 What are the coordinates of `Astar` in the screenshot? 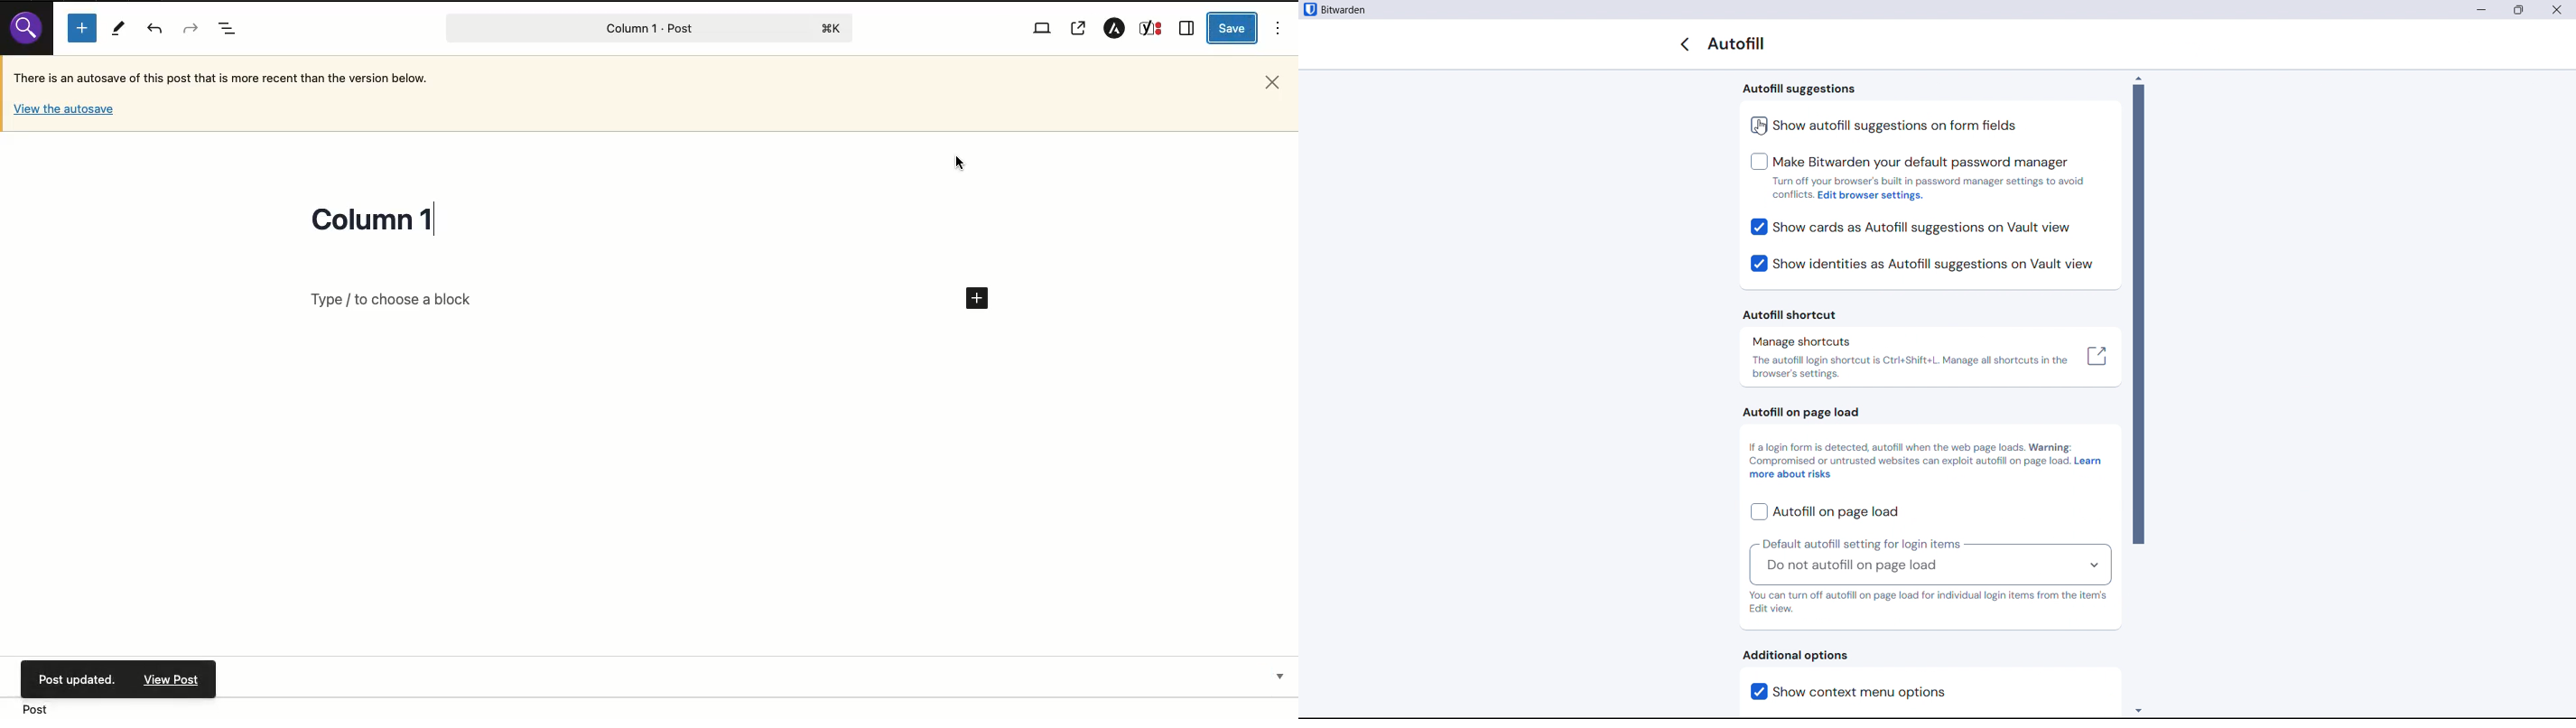 It's located at (1112, 30).